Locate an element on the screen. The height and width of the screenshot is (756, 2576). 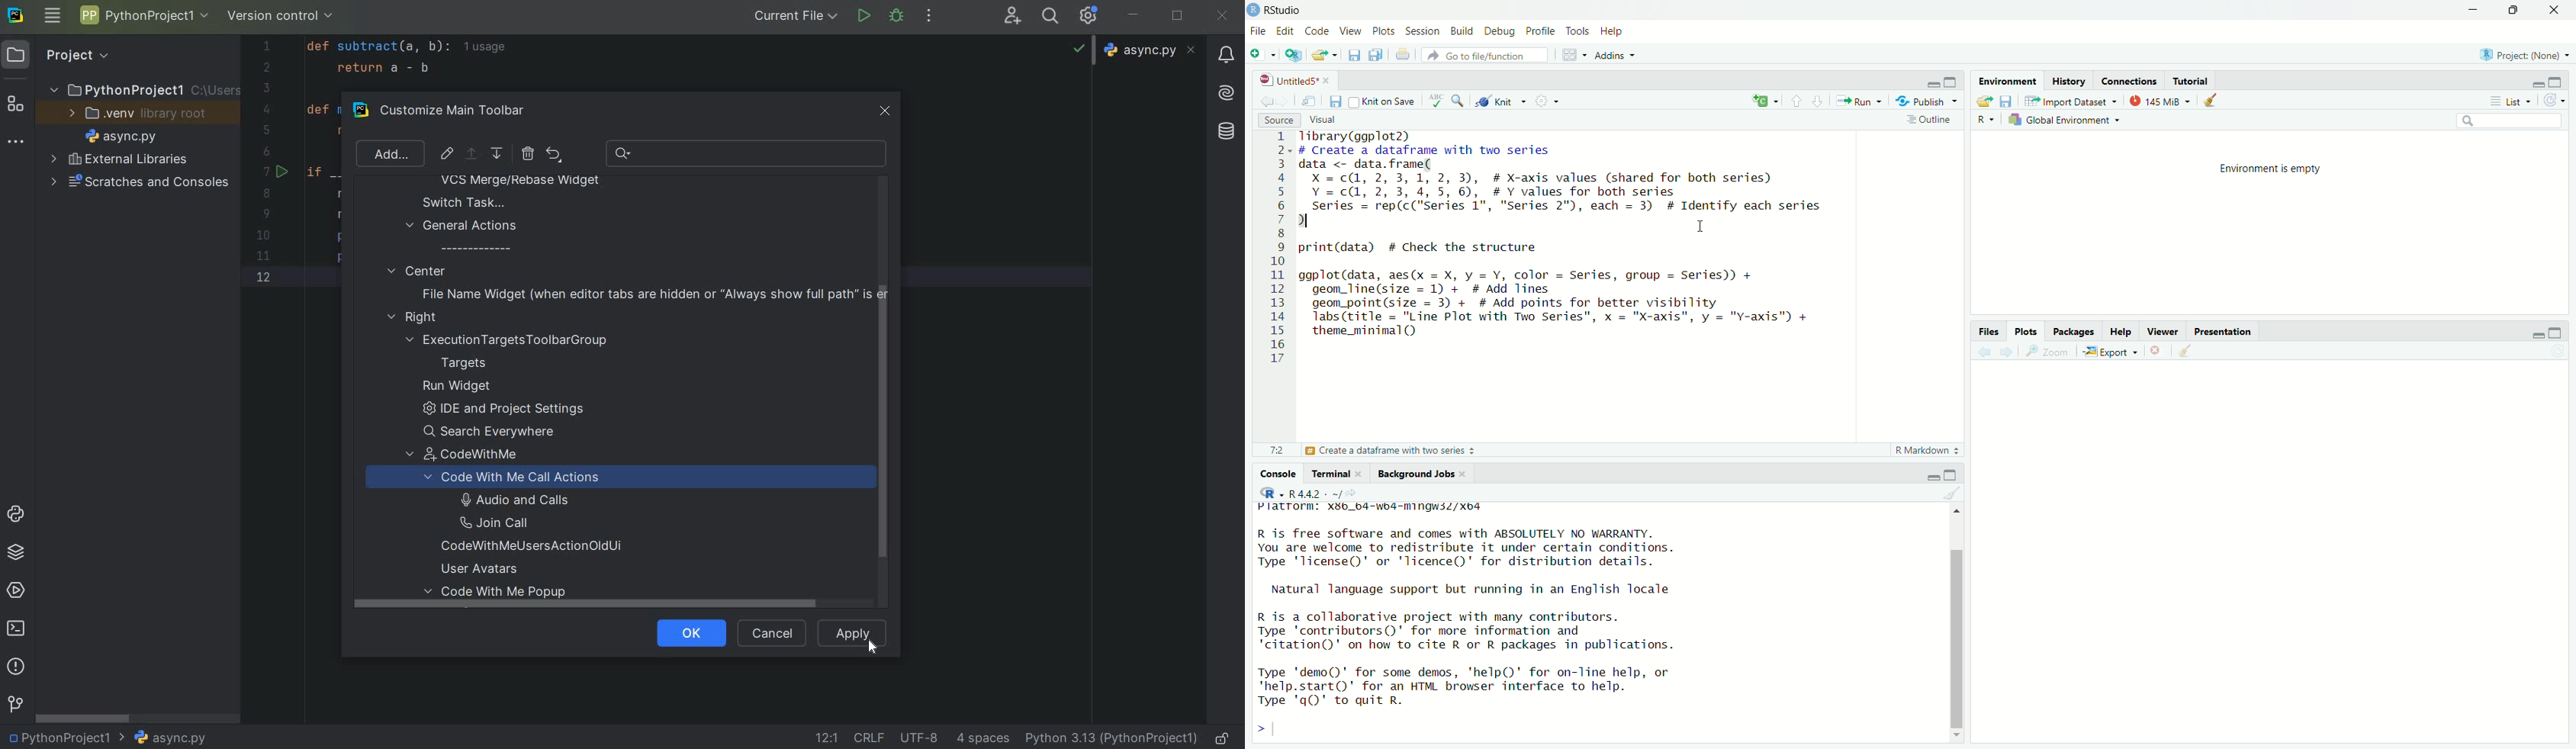
Go forward to the next source selection is located at coordinates (2007, 351).